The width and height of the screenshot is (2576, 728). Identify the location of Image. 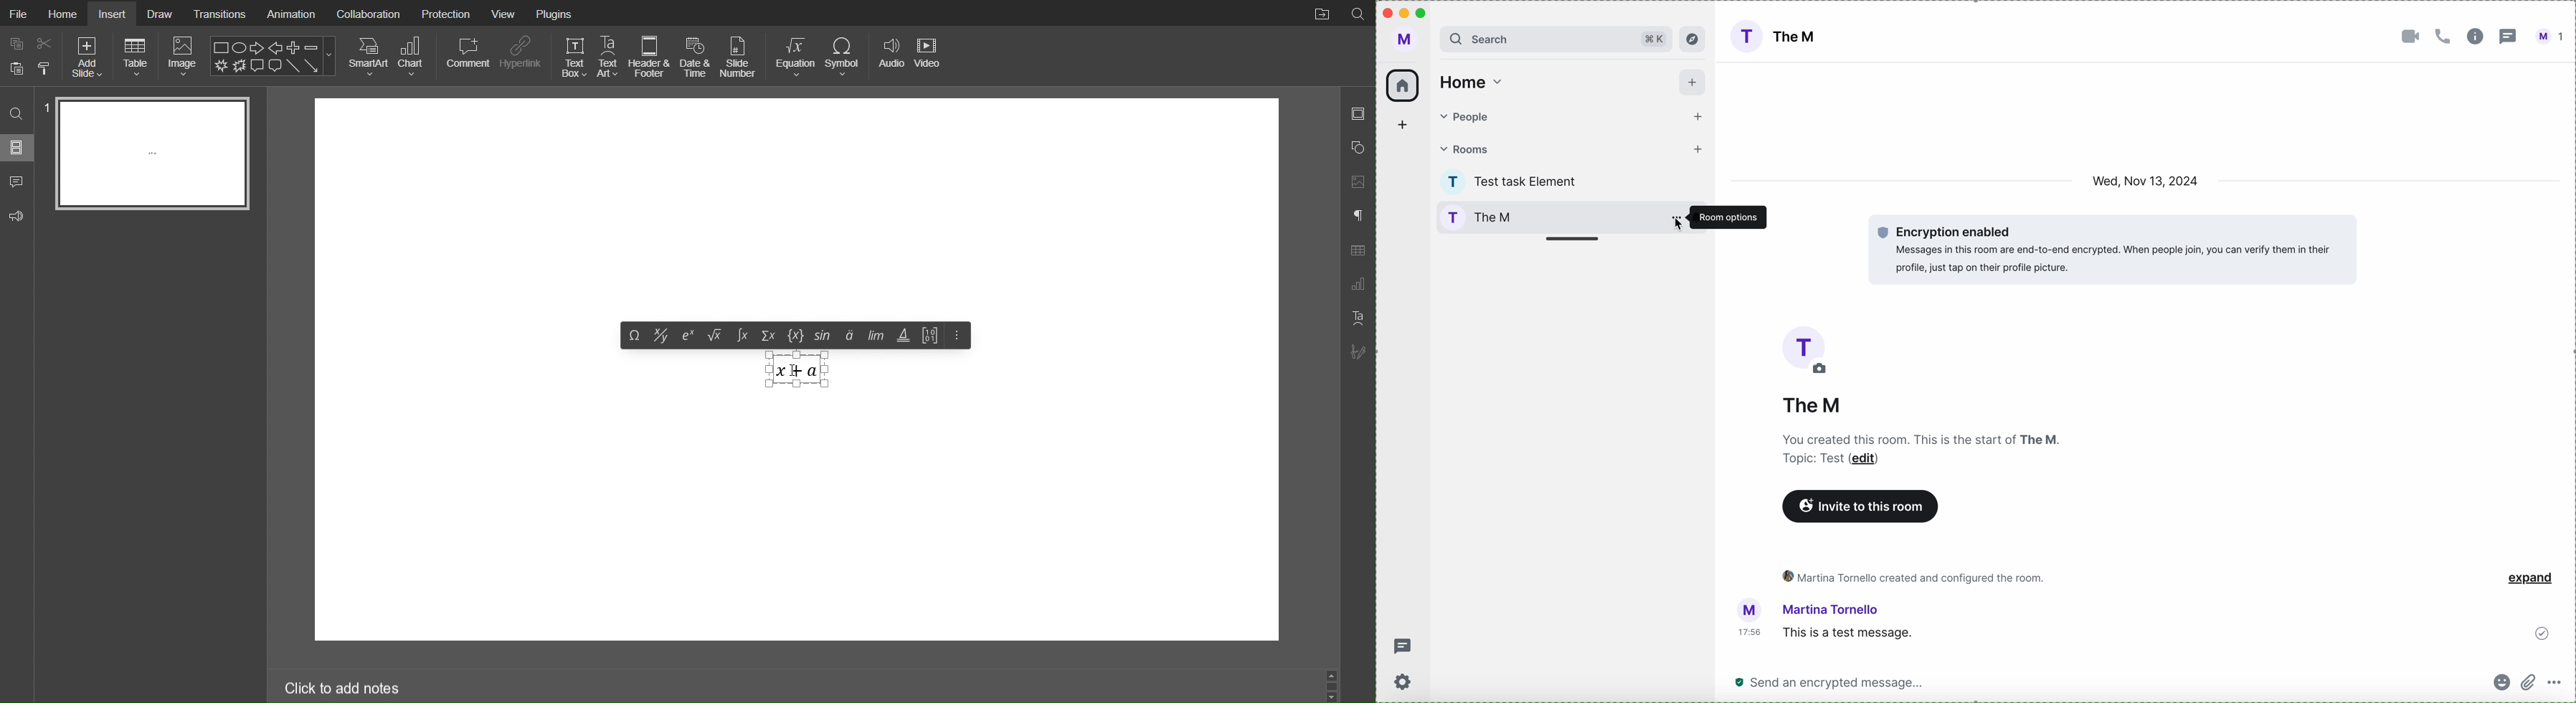
(181, 57).